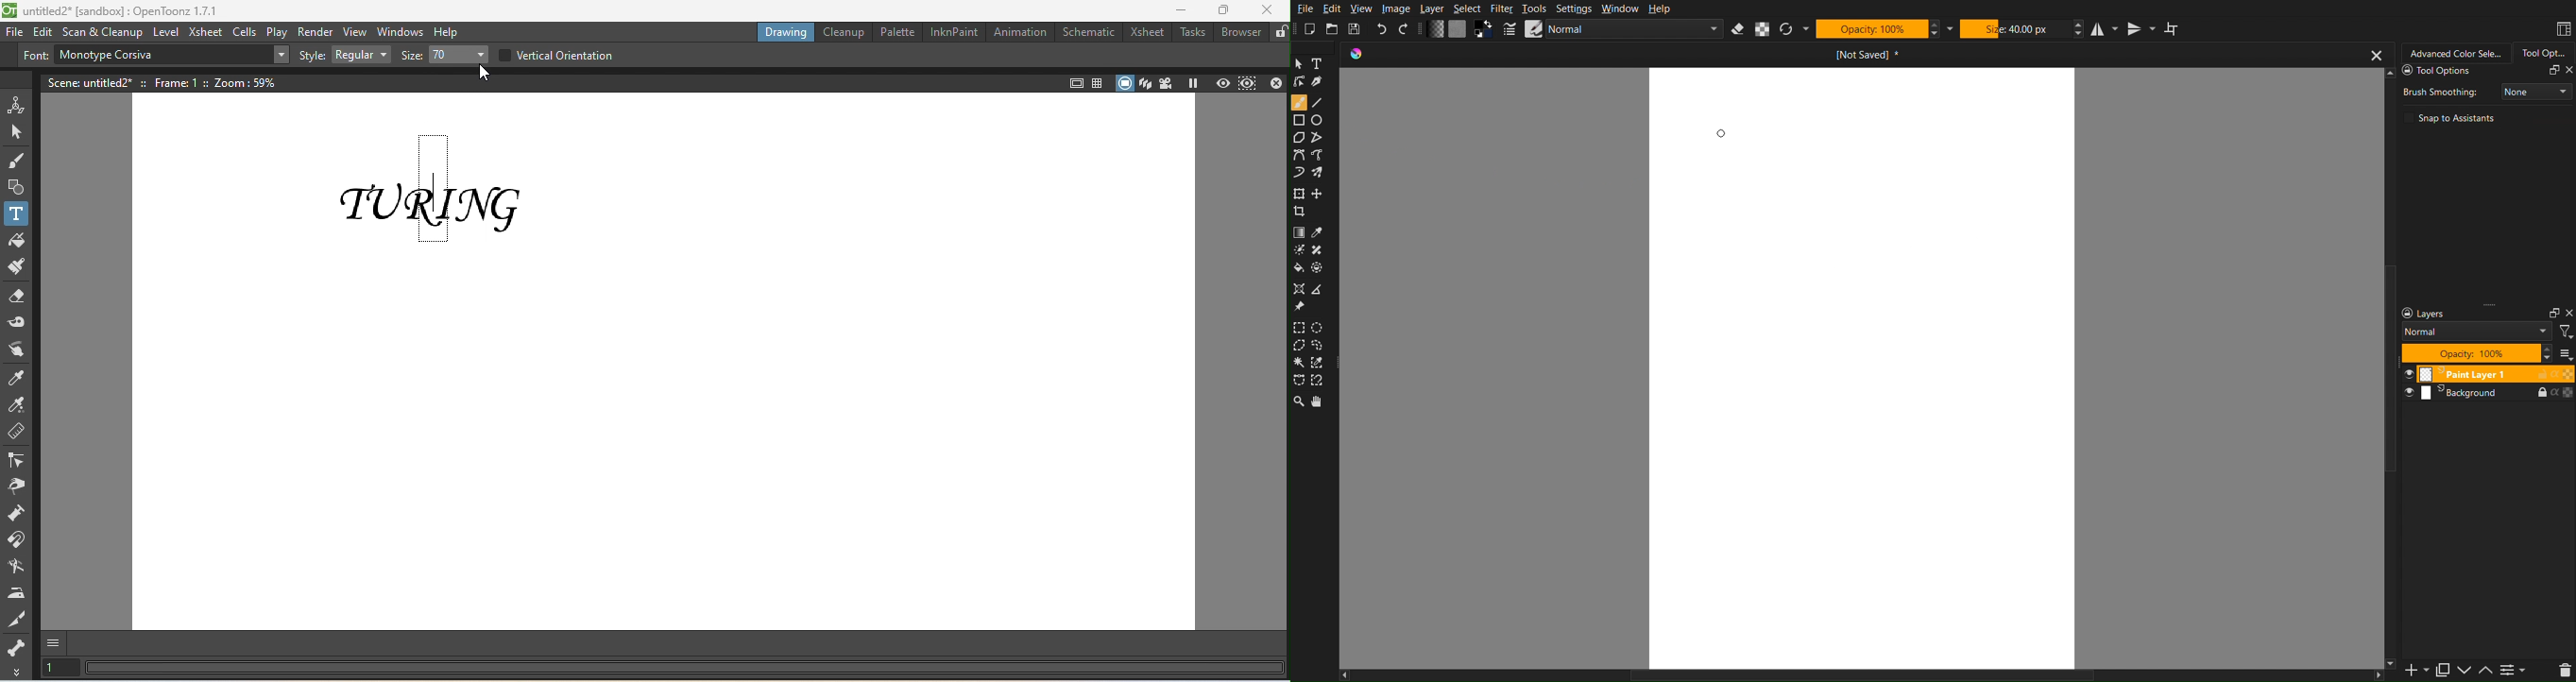  Describe the element at coordinates (408, 57) in the screenshot. I see `Size` at that location.